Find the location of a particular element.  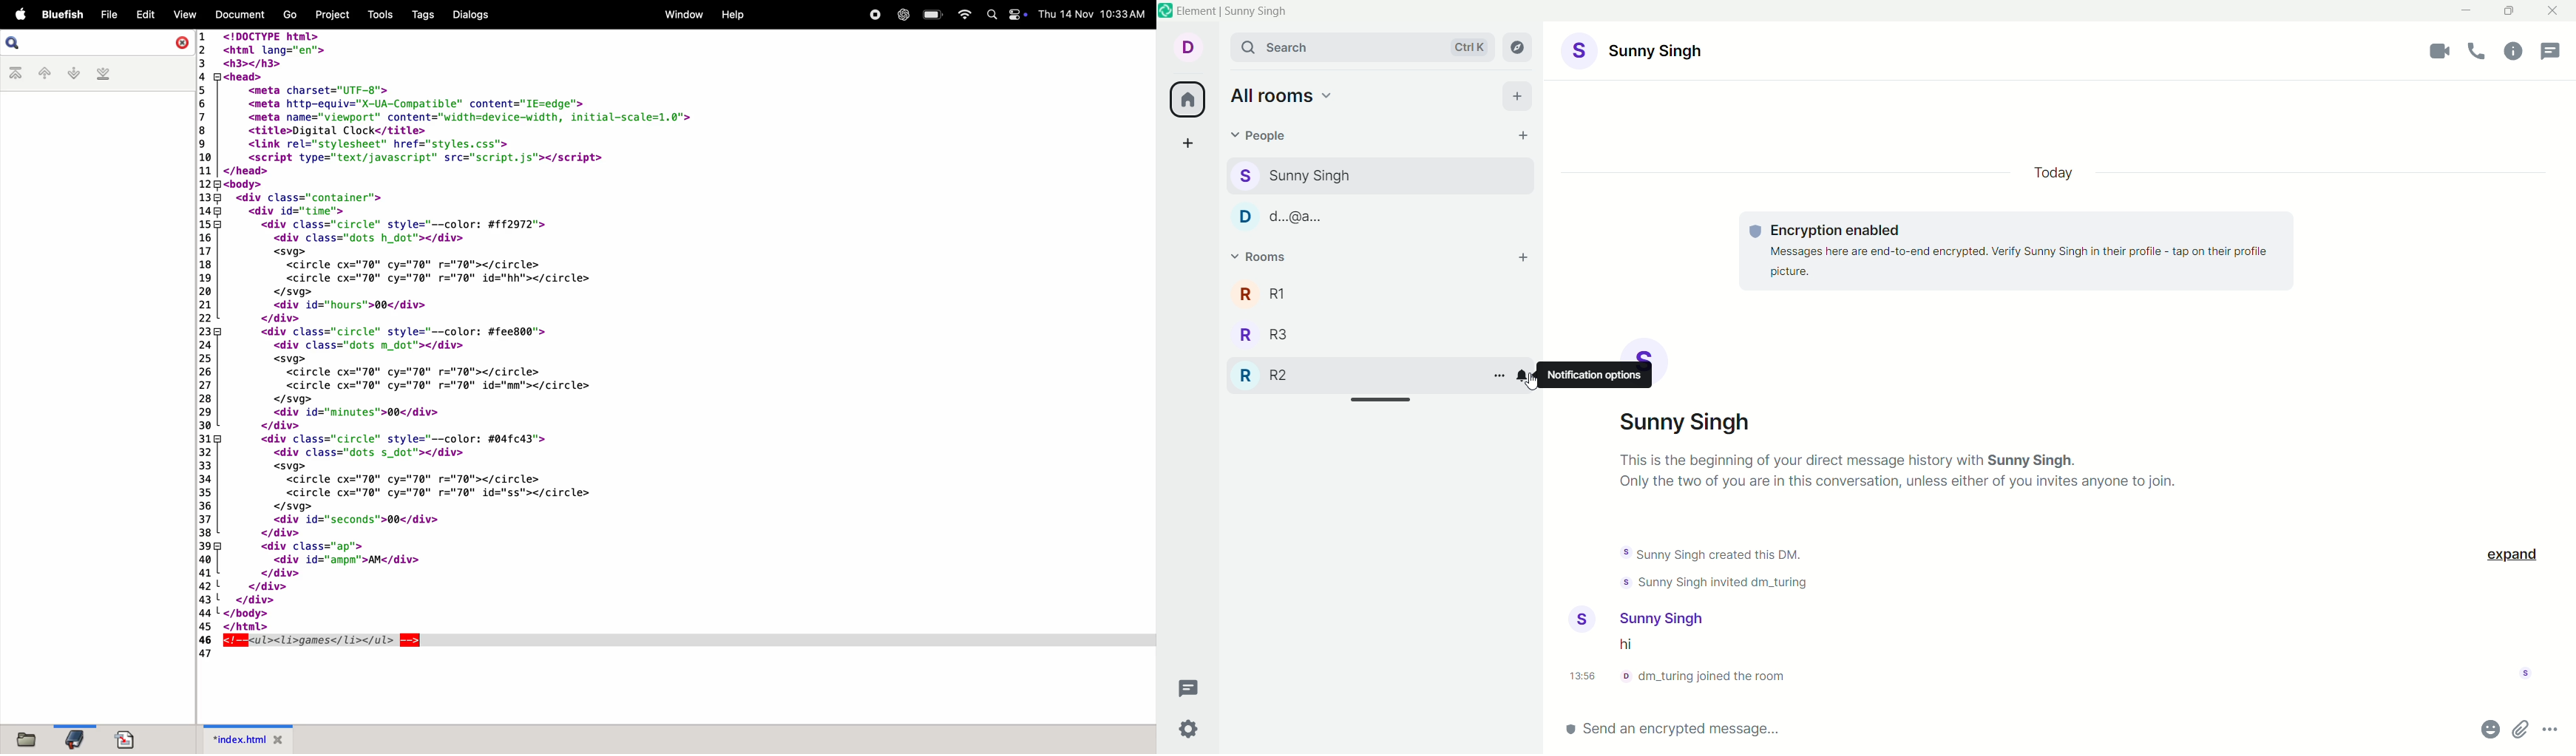

chatgpt is located at coordinates (903, 16).